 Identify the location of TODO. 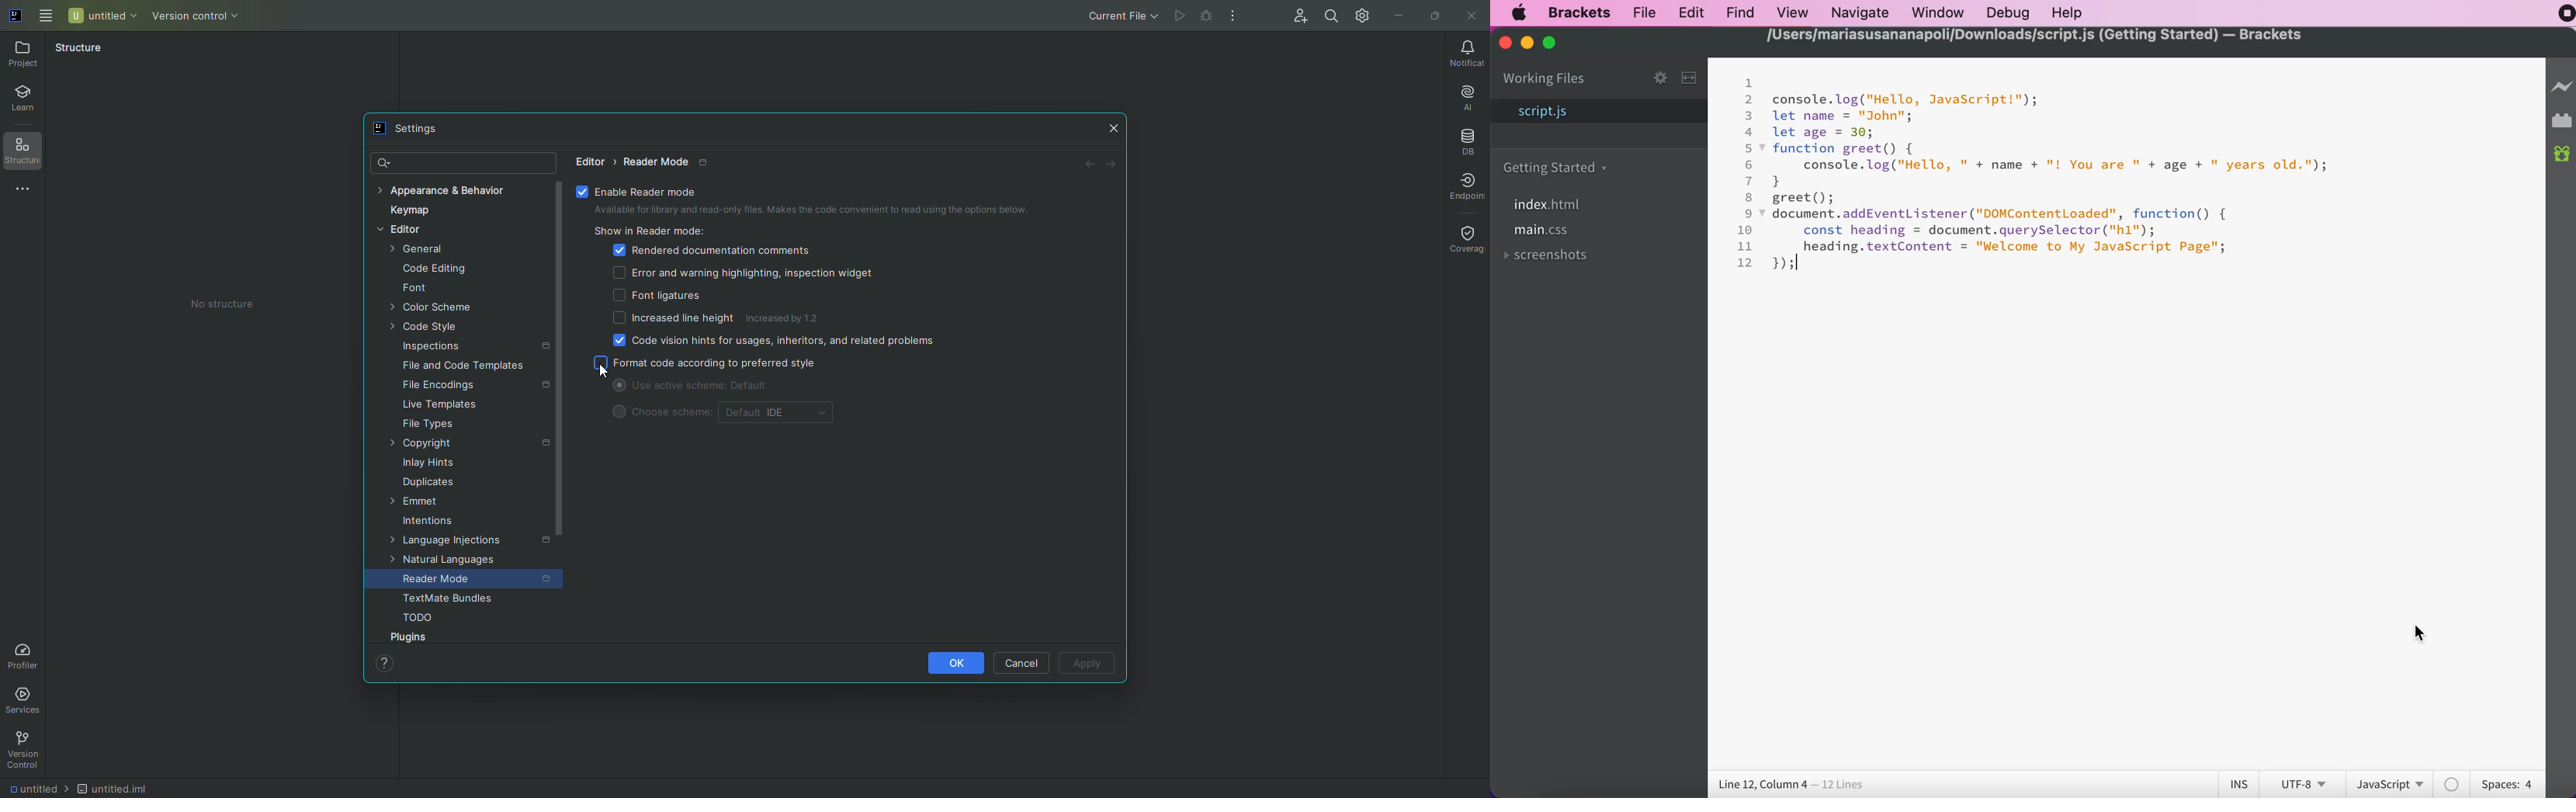
(412, 619).